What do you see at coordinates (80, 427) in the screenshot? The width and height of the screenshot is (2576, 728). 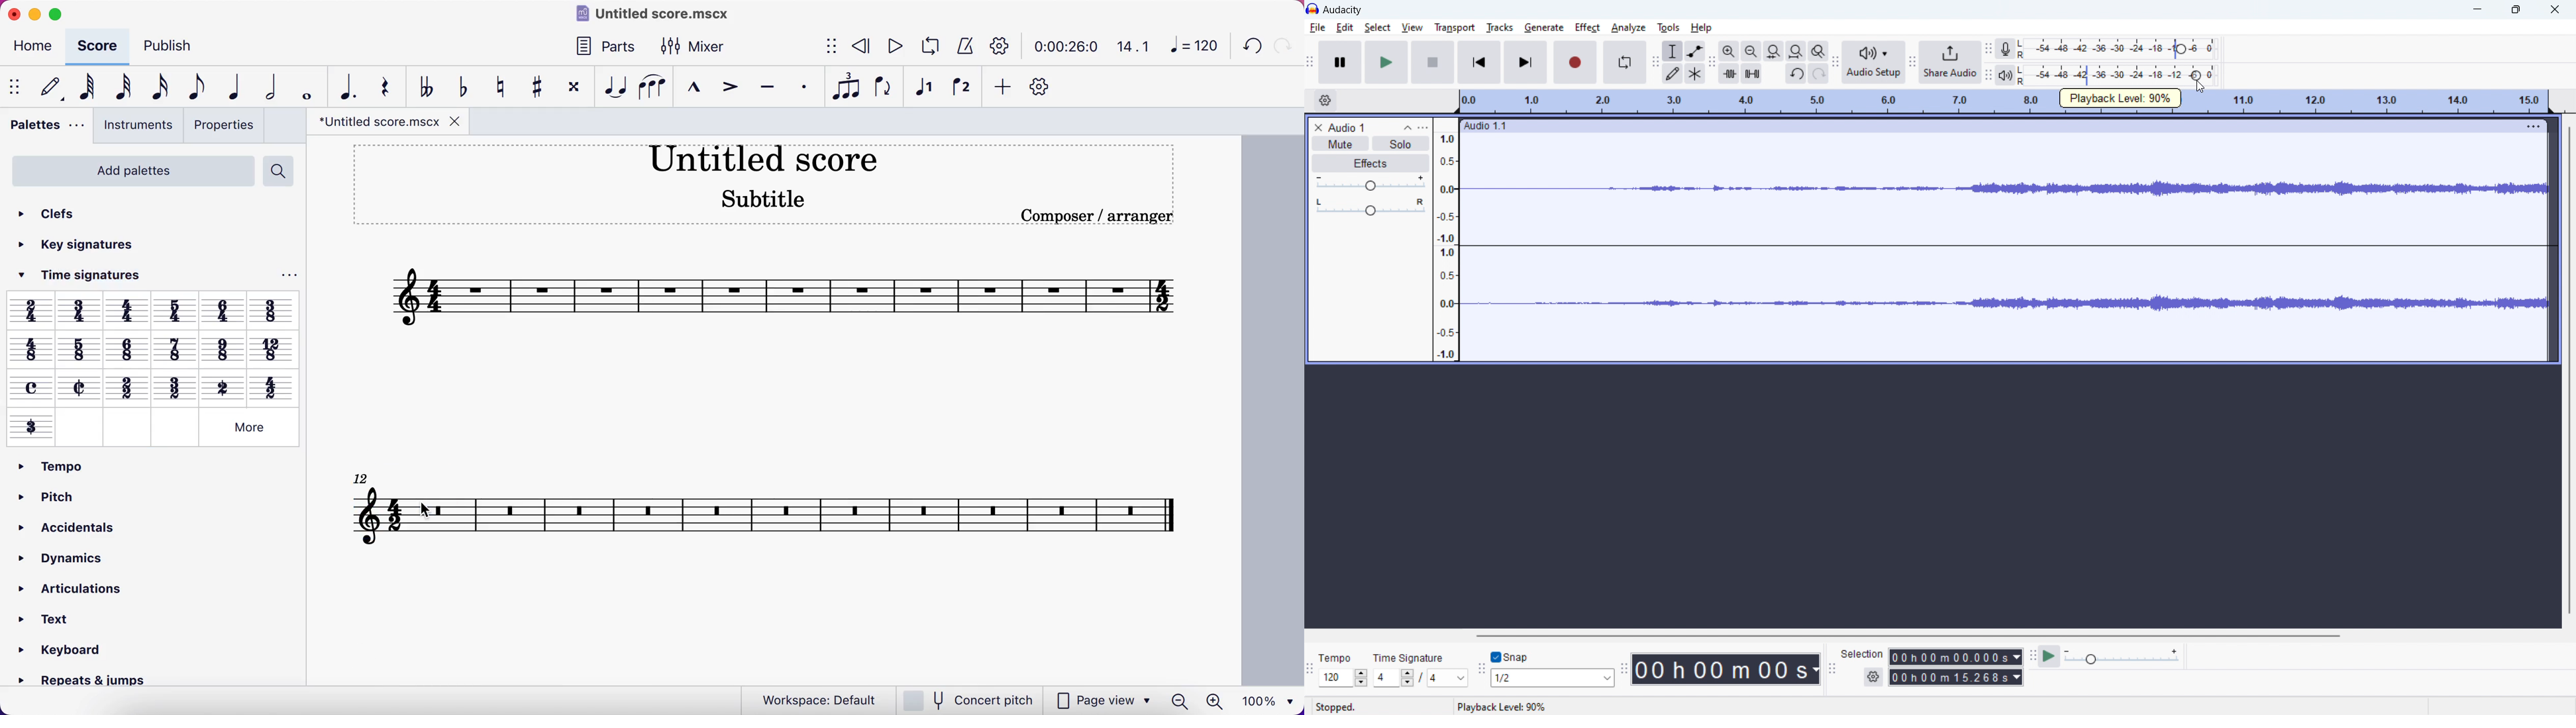 I see `` at bounding box center [80, 427].